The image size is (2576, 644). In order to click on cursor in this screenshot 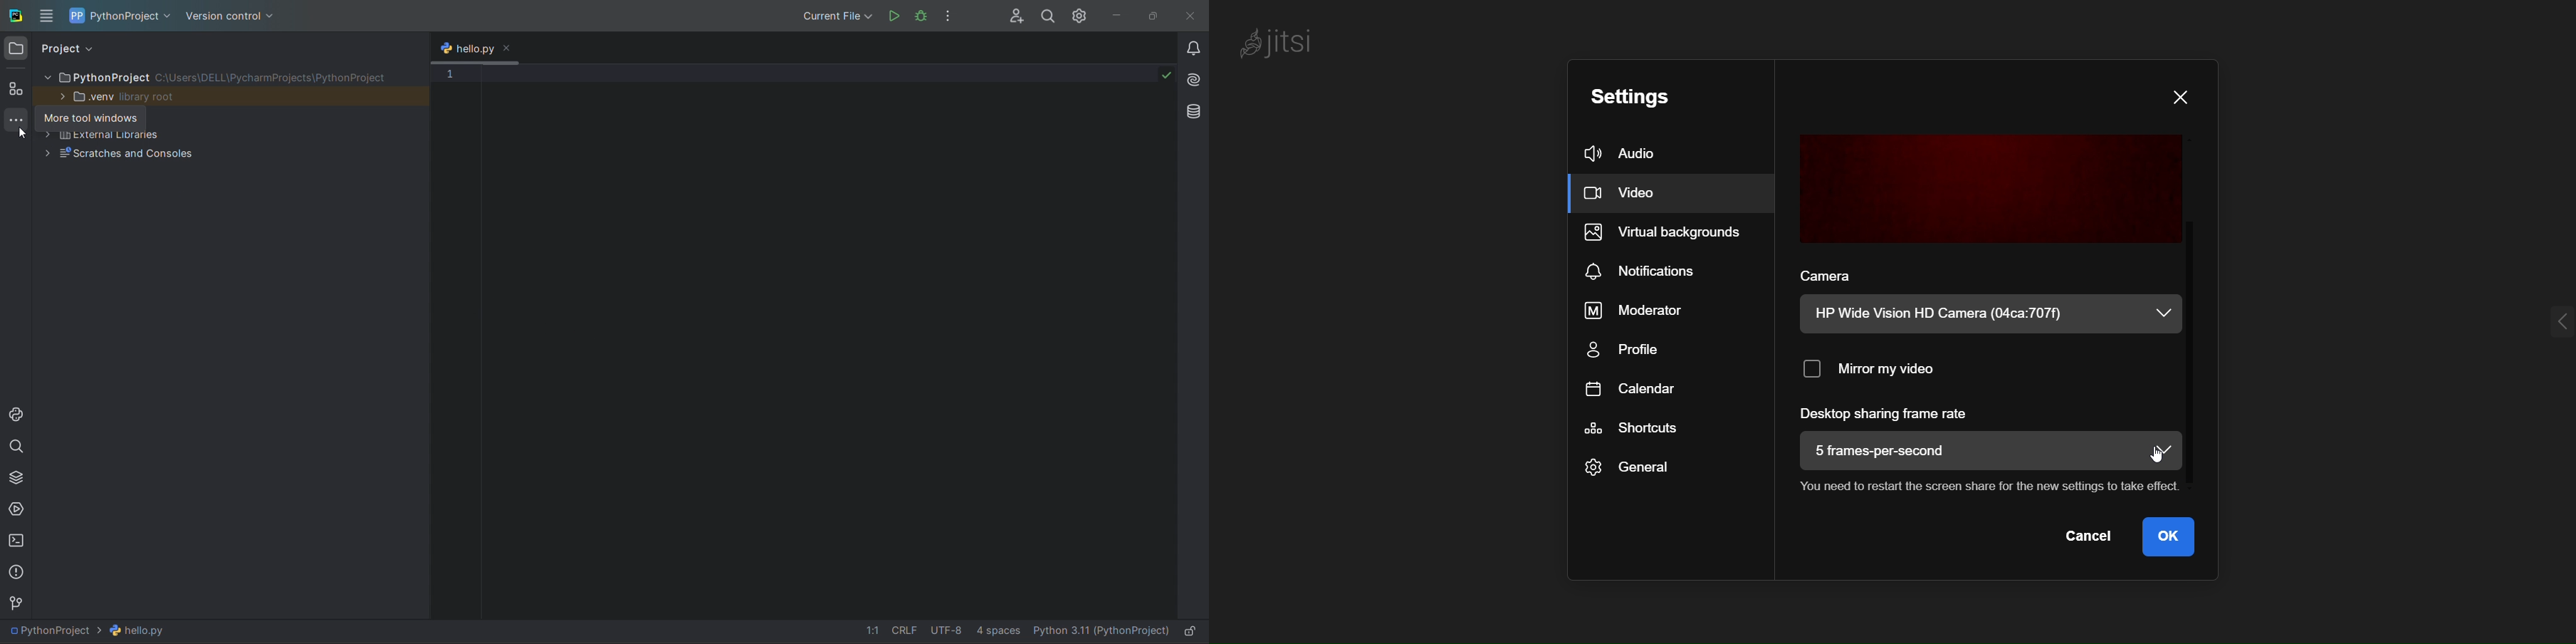, I will do `click(2159, 462)`.